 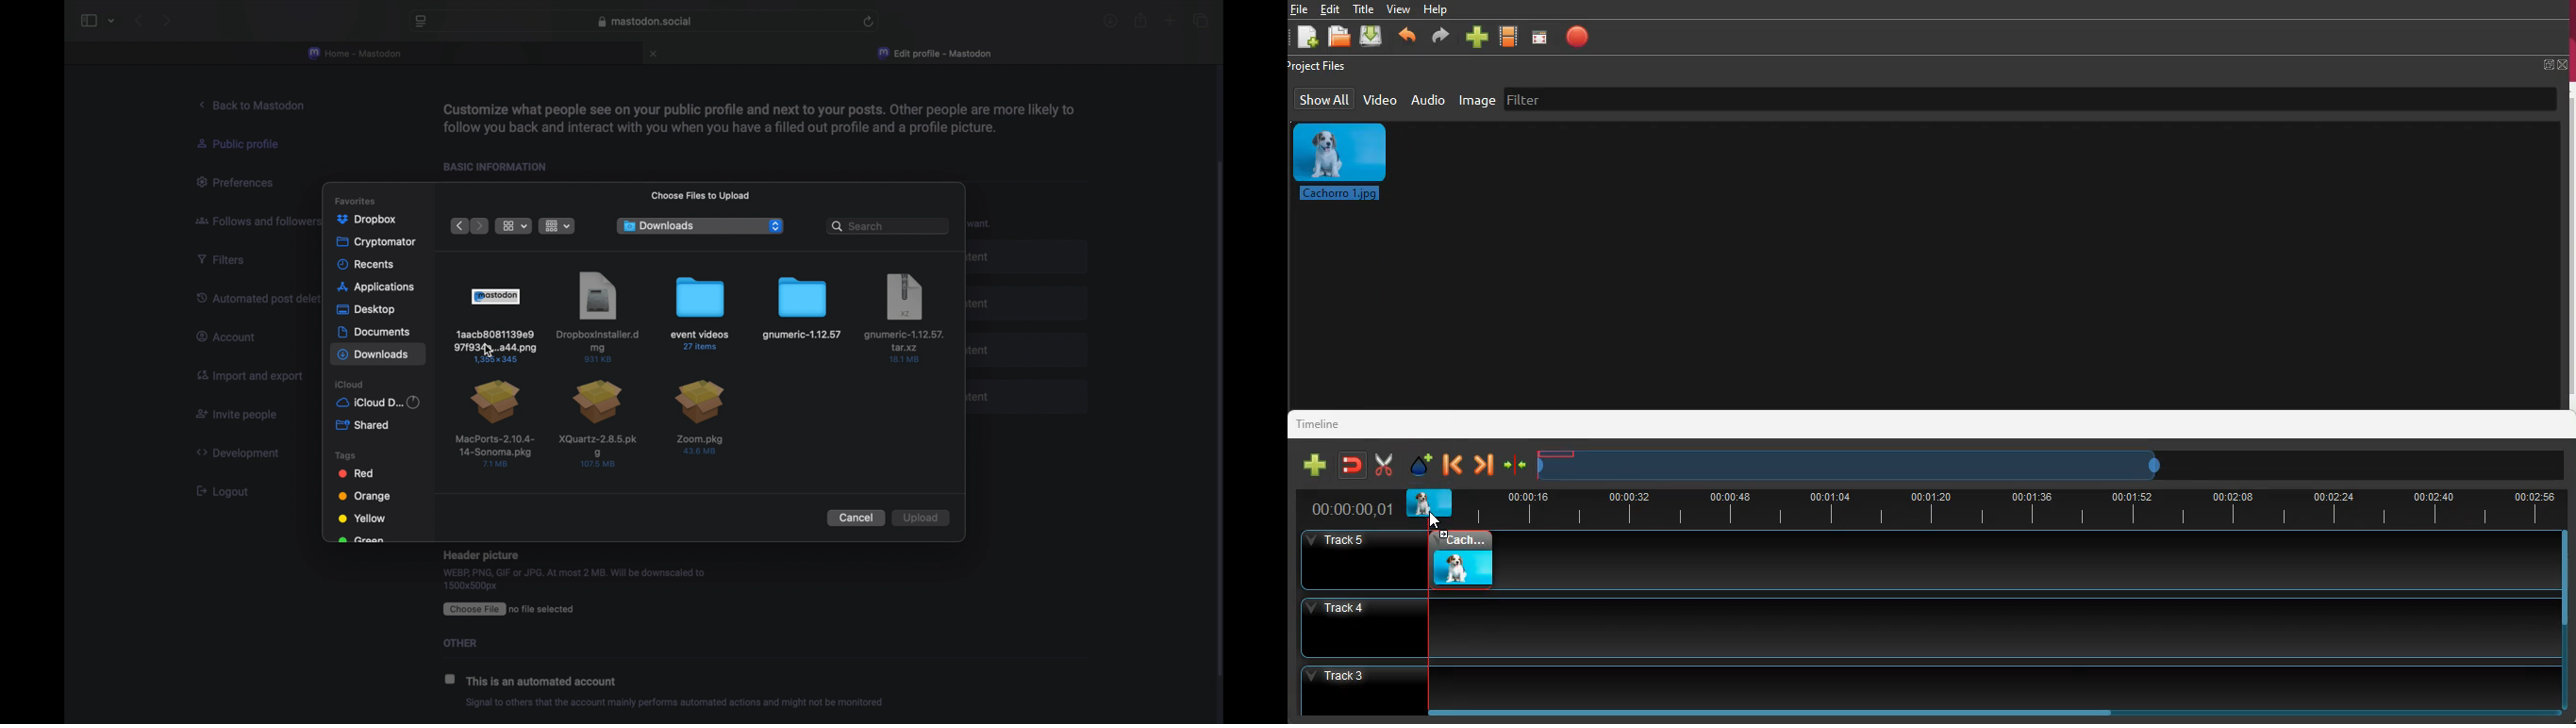 I want to click on <> Development, so click(x=243, y=452).